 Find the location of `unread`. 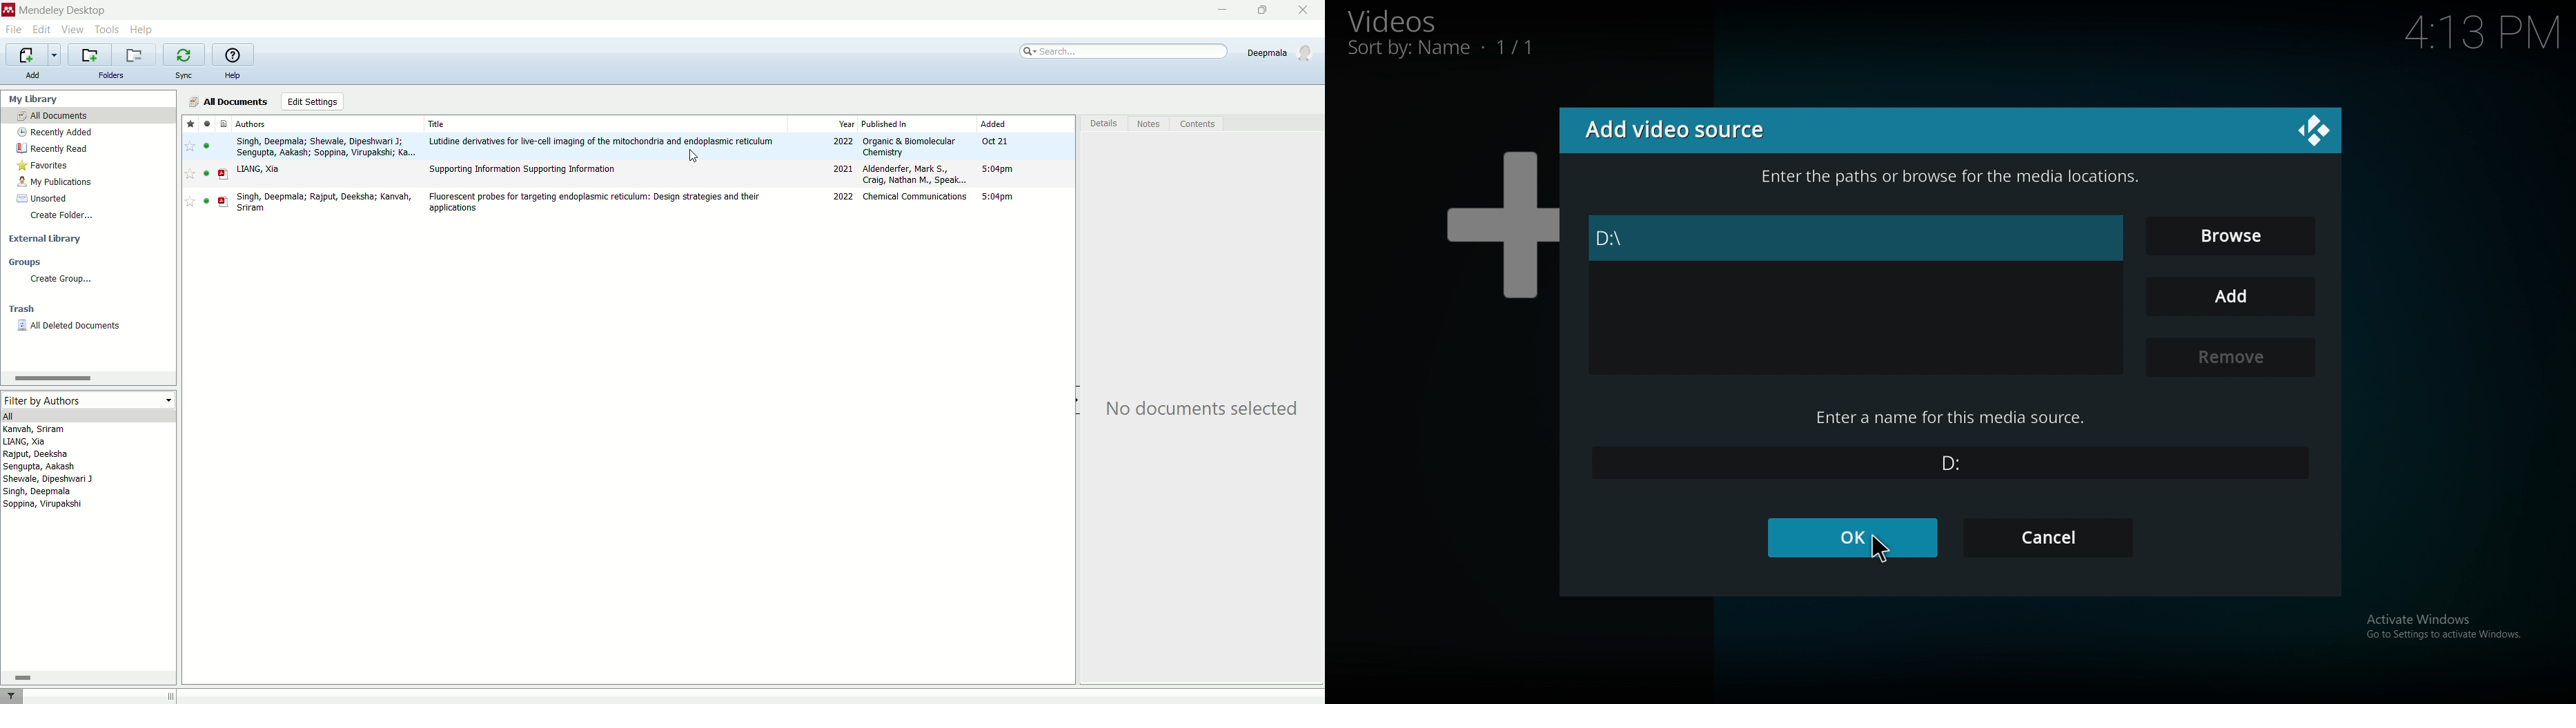

unread is located at coordinates (206, 146).